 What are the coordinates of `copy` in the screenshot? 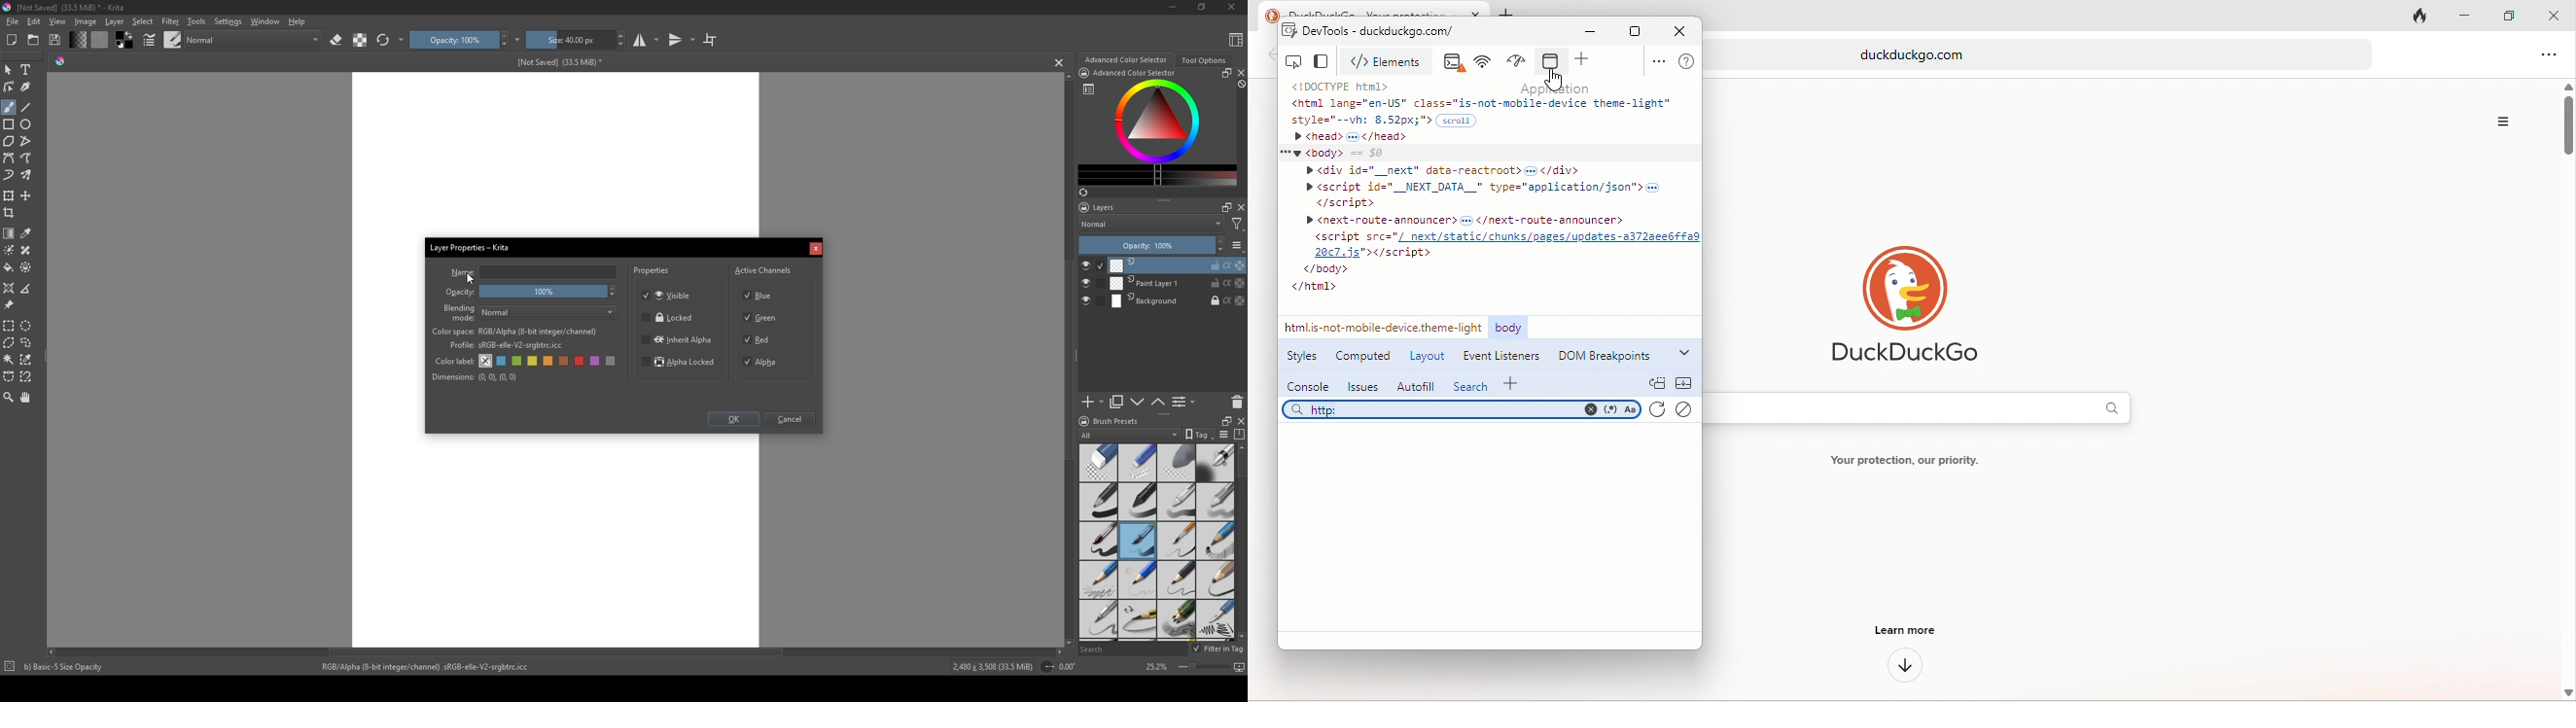 It's located at (1118, 402).